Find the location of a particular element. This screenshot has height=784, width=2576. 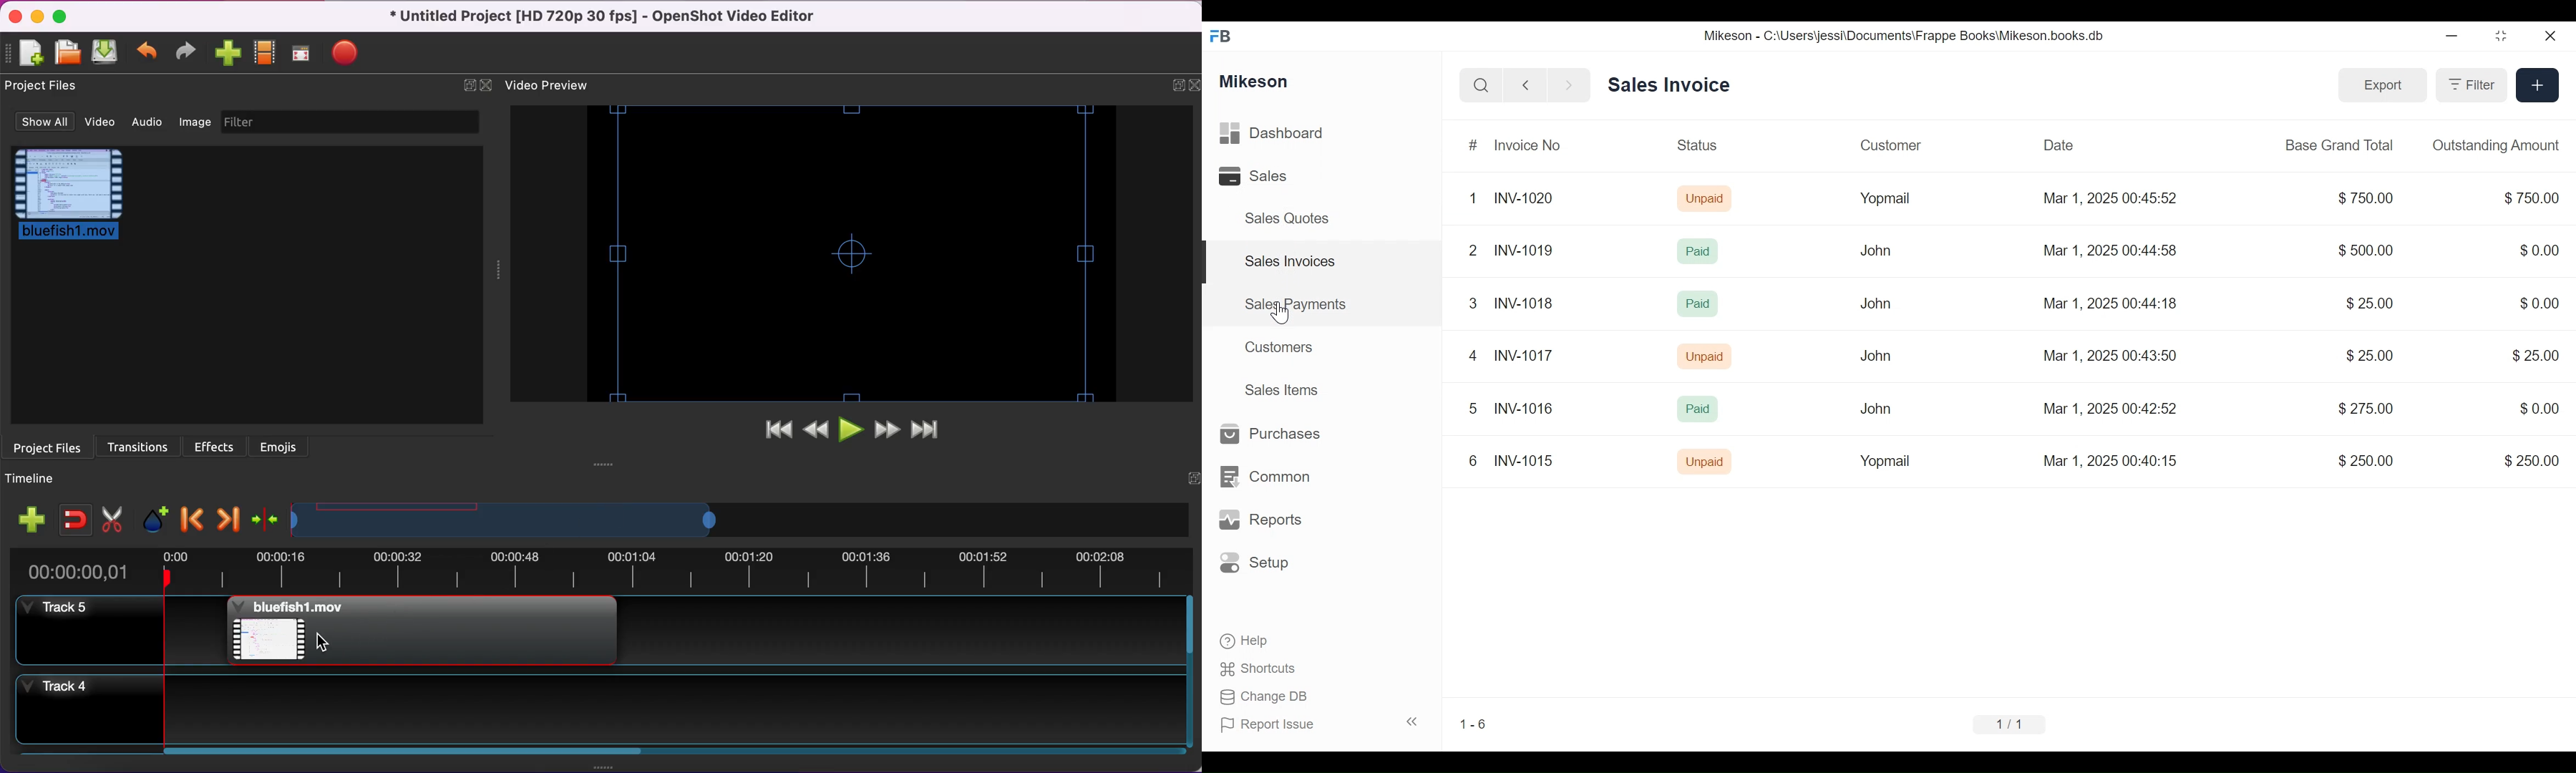

Shortcuts is located at coordinates (1264, 665).